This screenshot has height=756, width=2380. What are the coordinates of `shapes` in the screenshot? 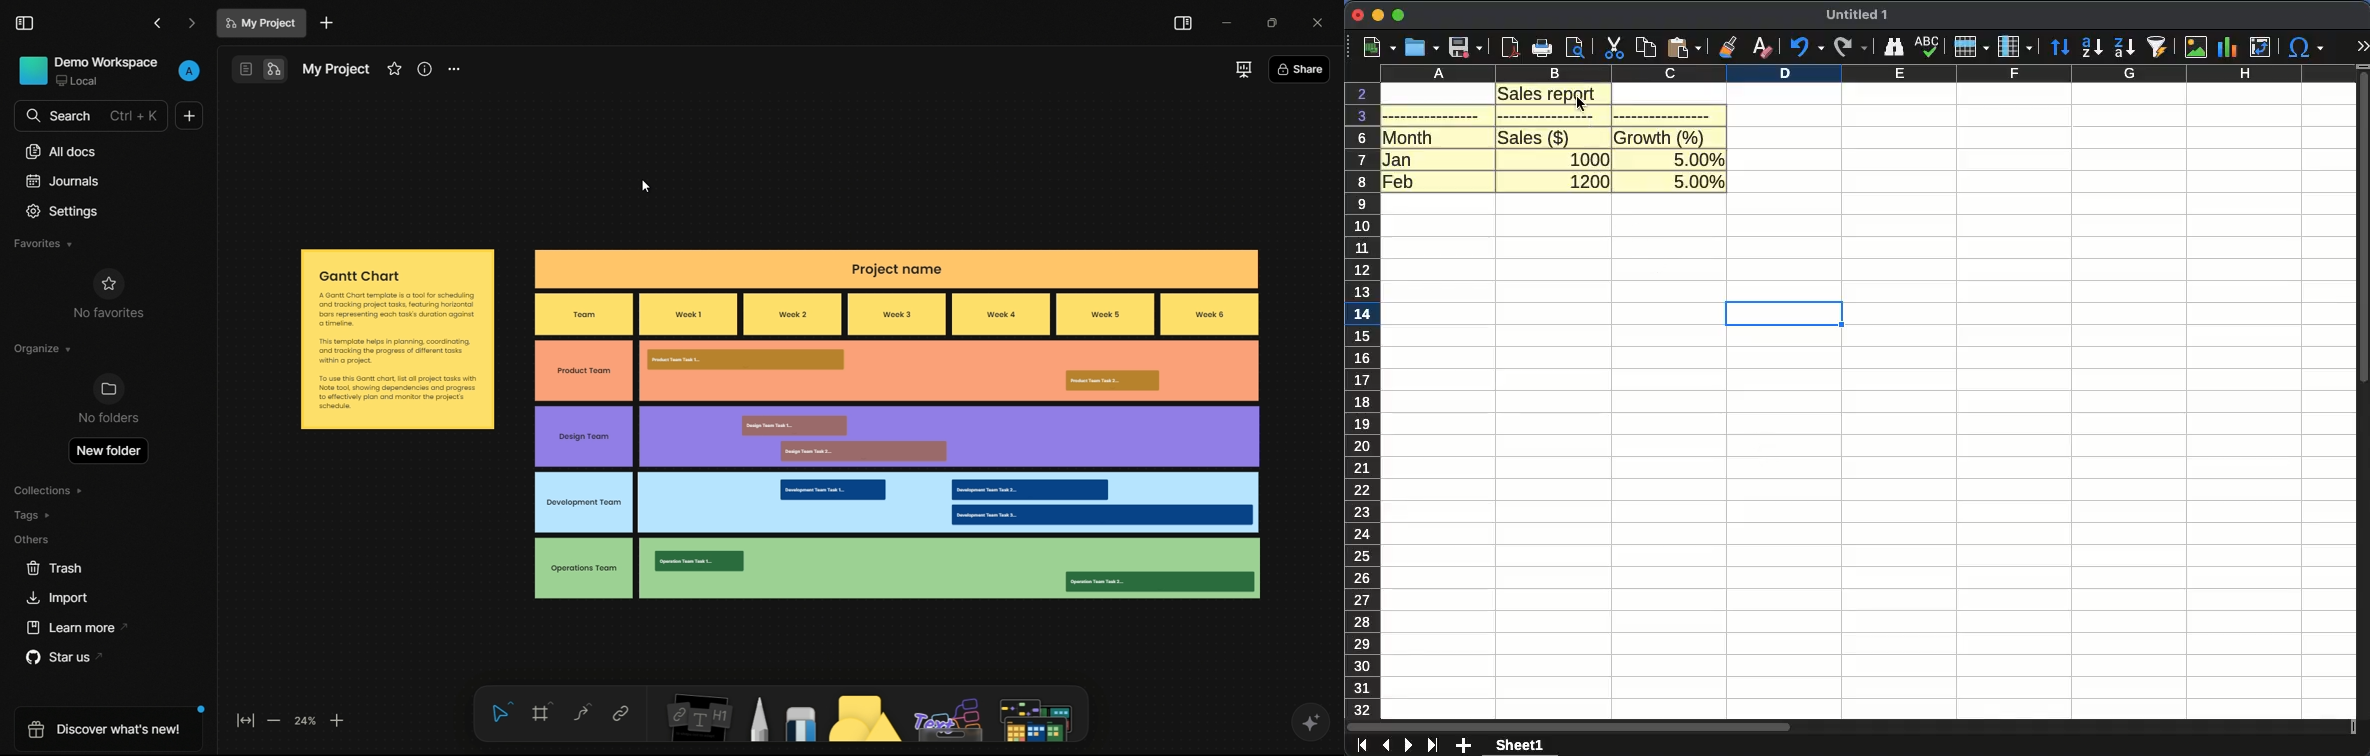 It's located at (867, 720).